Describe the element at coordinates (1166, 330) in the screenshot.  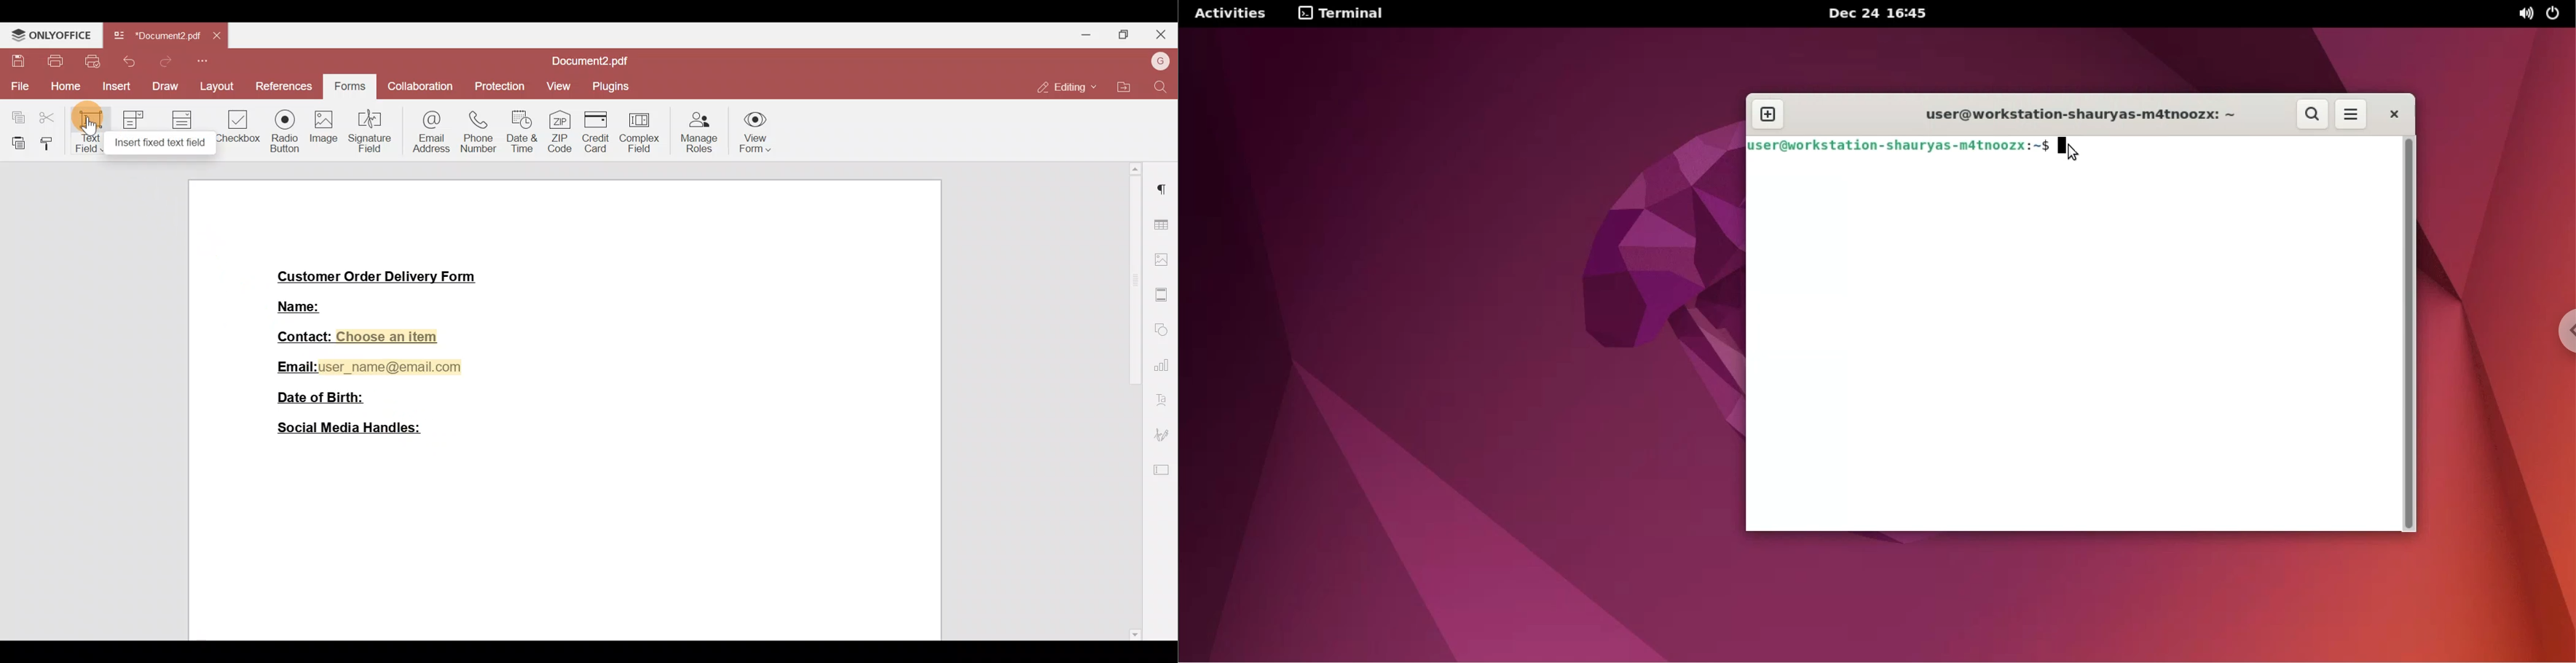
I see `Shapes settings` at that location.